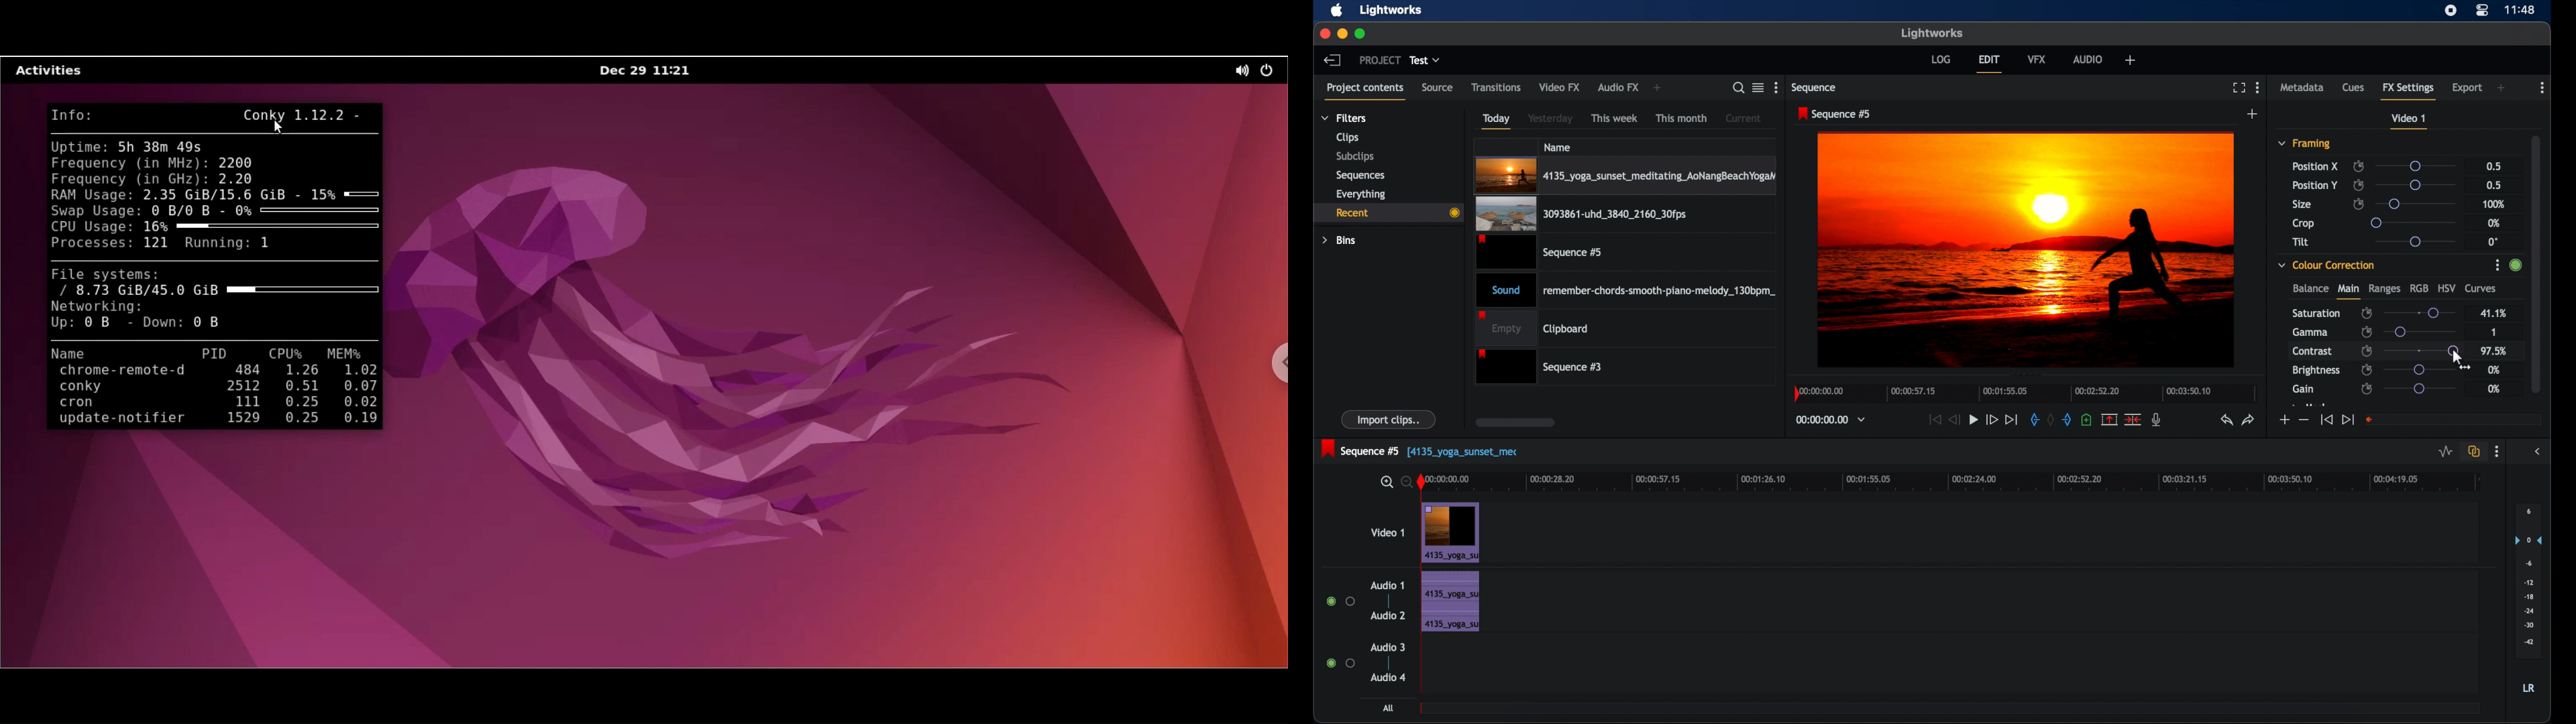 The height and width of the screenshot is (728, 2576). Describe the element at coordinates (1389, 420) in the screenshot. I see `import clips` at that location.